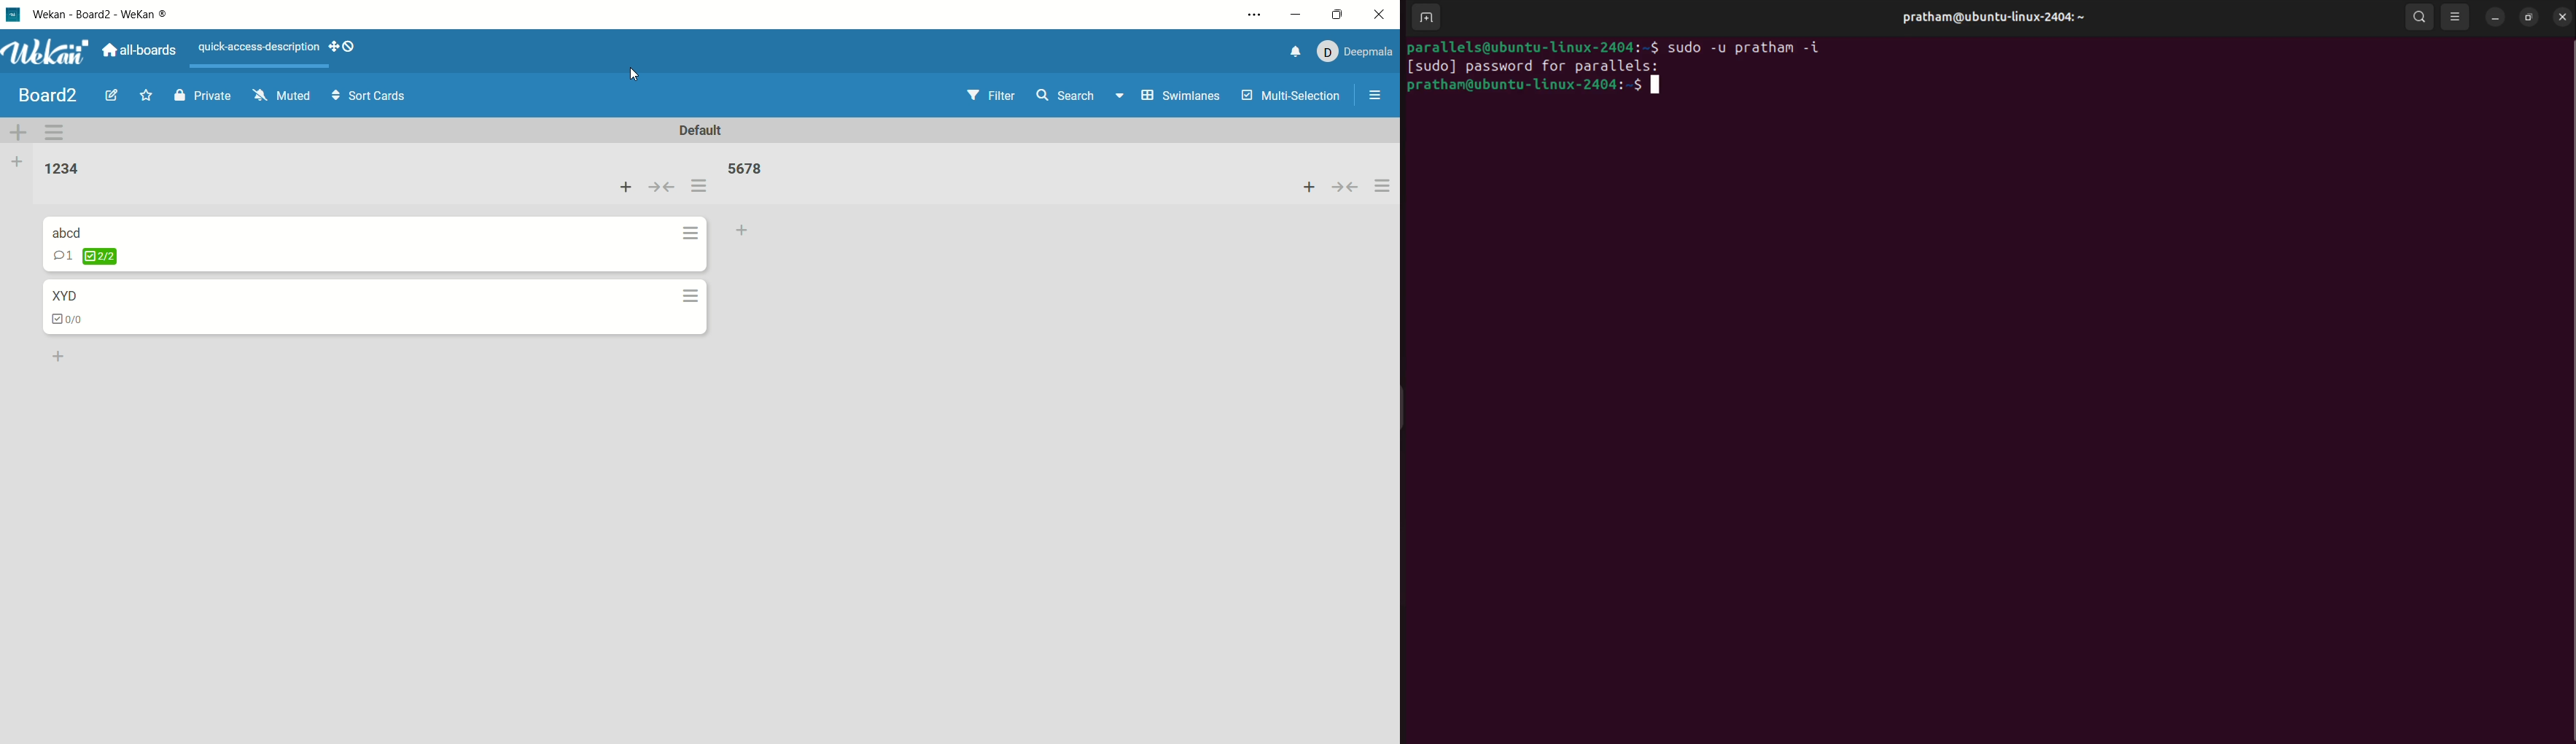 The height and width of the screenshot is (756, 2576). What do you see at coordinates (58, 131) in the screenshot?
I see `swimlane actions` at bounding box center [58, 131].